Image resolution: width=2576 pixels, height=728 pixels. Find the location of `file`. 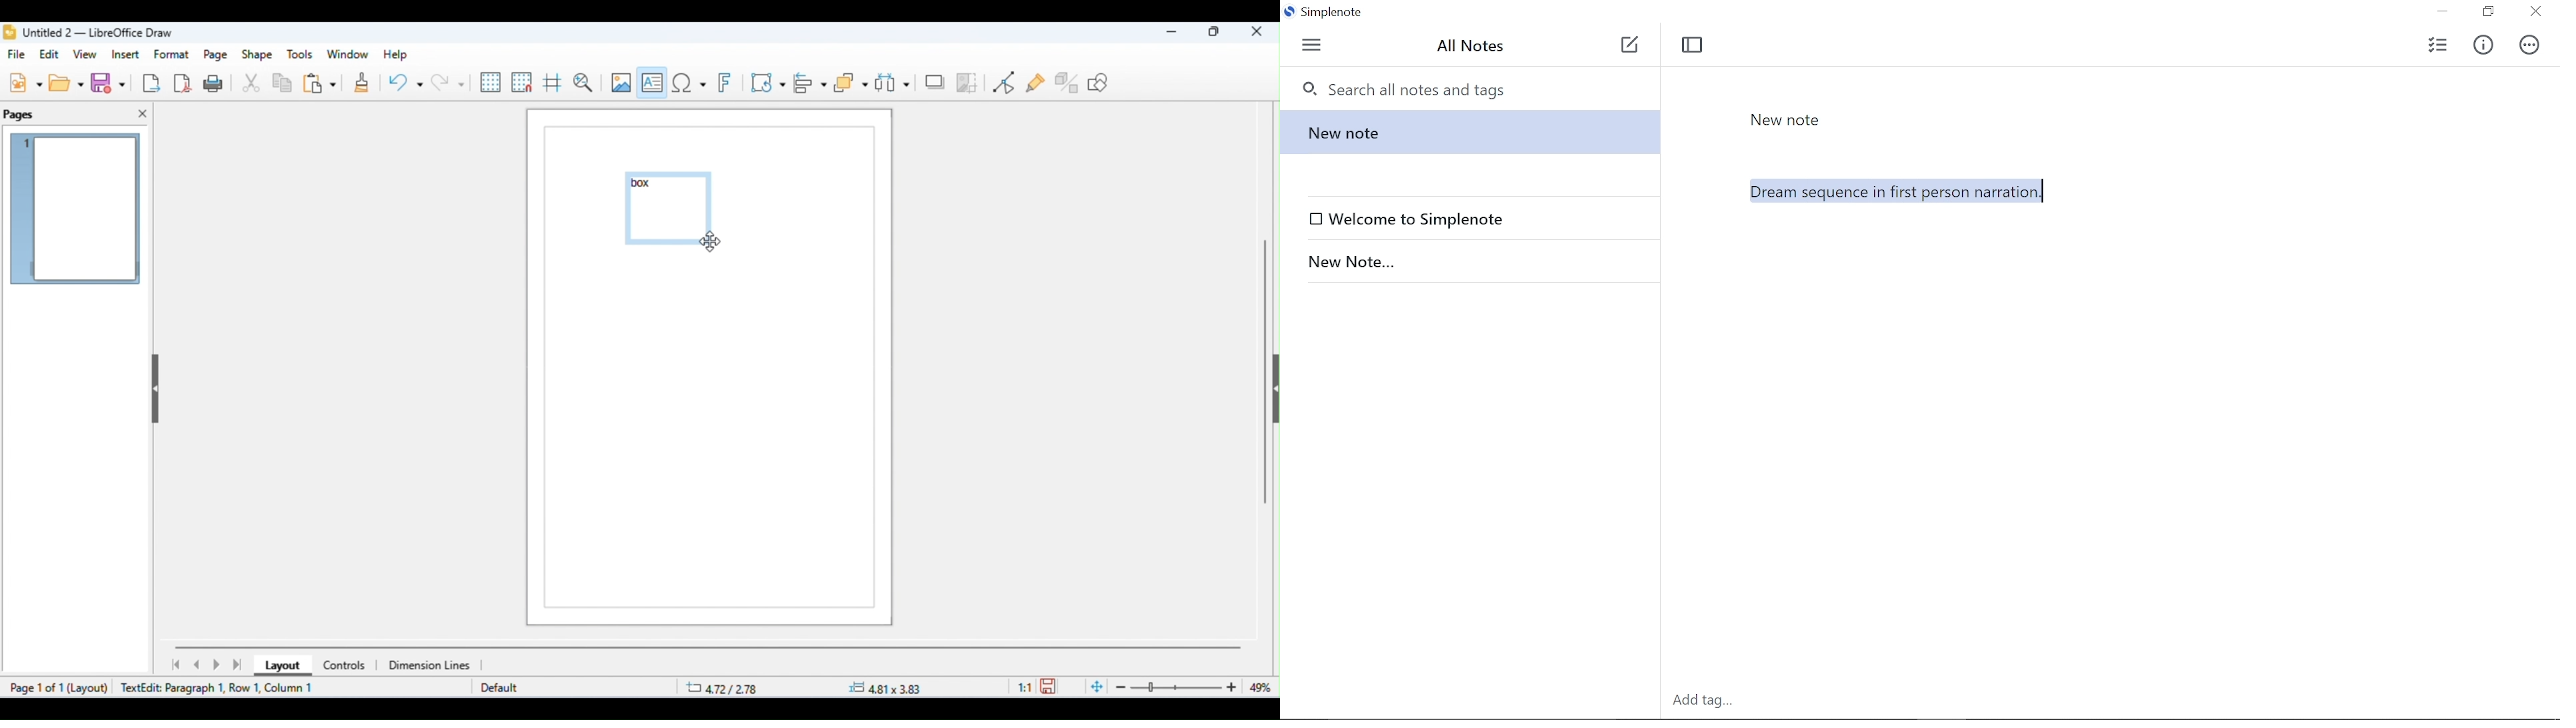

file is located at coordinates (19, 55).